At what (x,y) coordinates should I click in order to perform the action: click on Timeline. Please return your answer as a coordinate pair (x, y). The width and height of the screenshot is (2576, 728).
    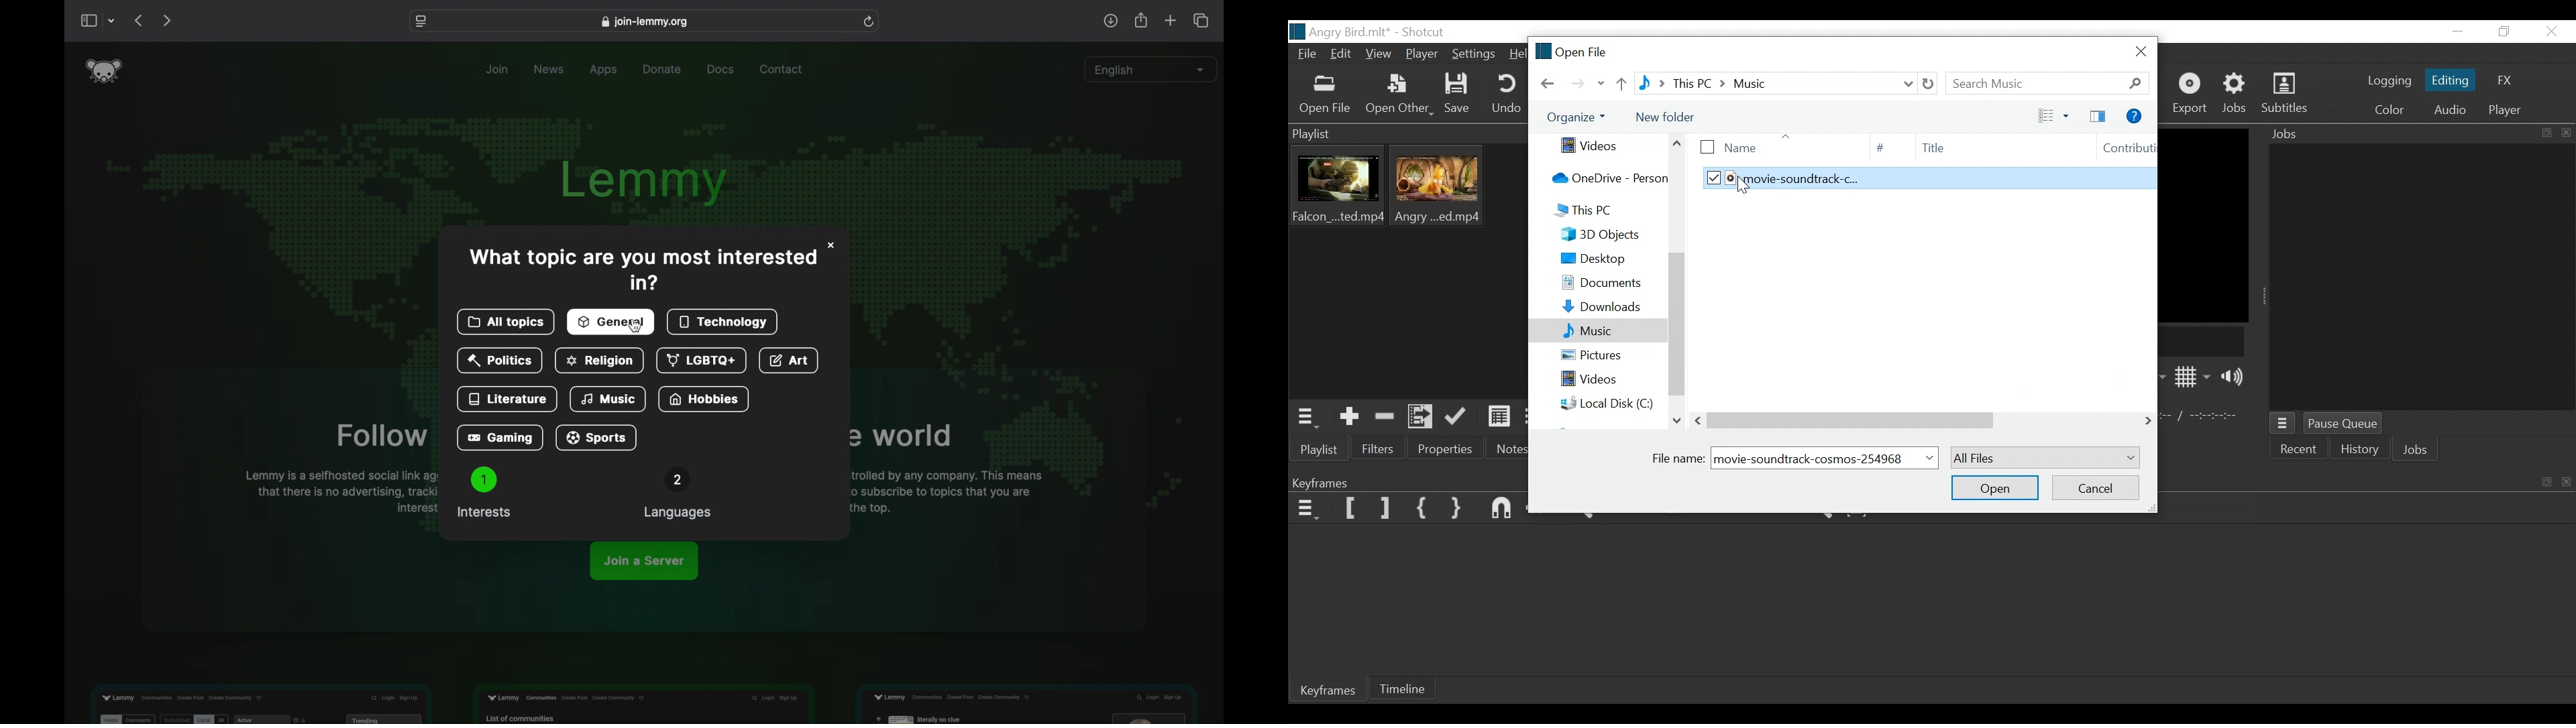
    Looking at the image, I should click on (1409, 687).